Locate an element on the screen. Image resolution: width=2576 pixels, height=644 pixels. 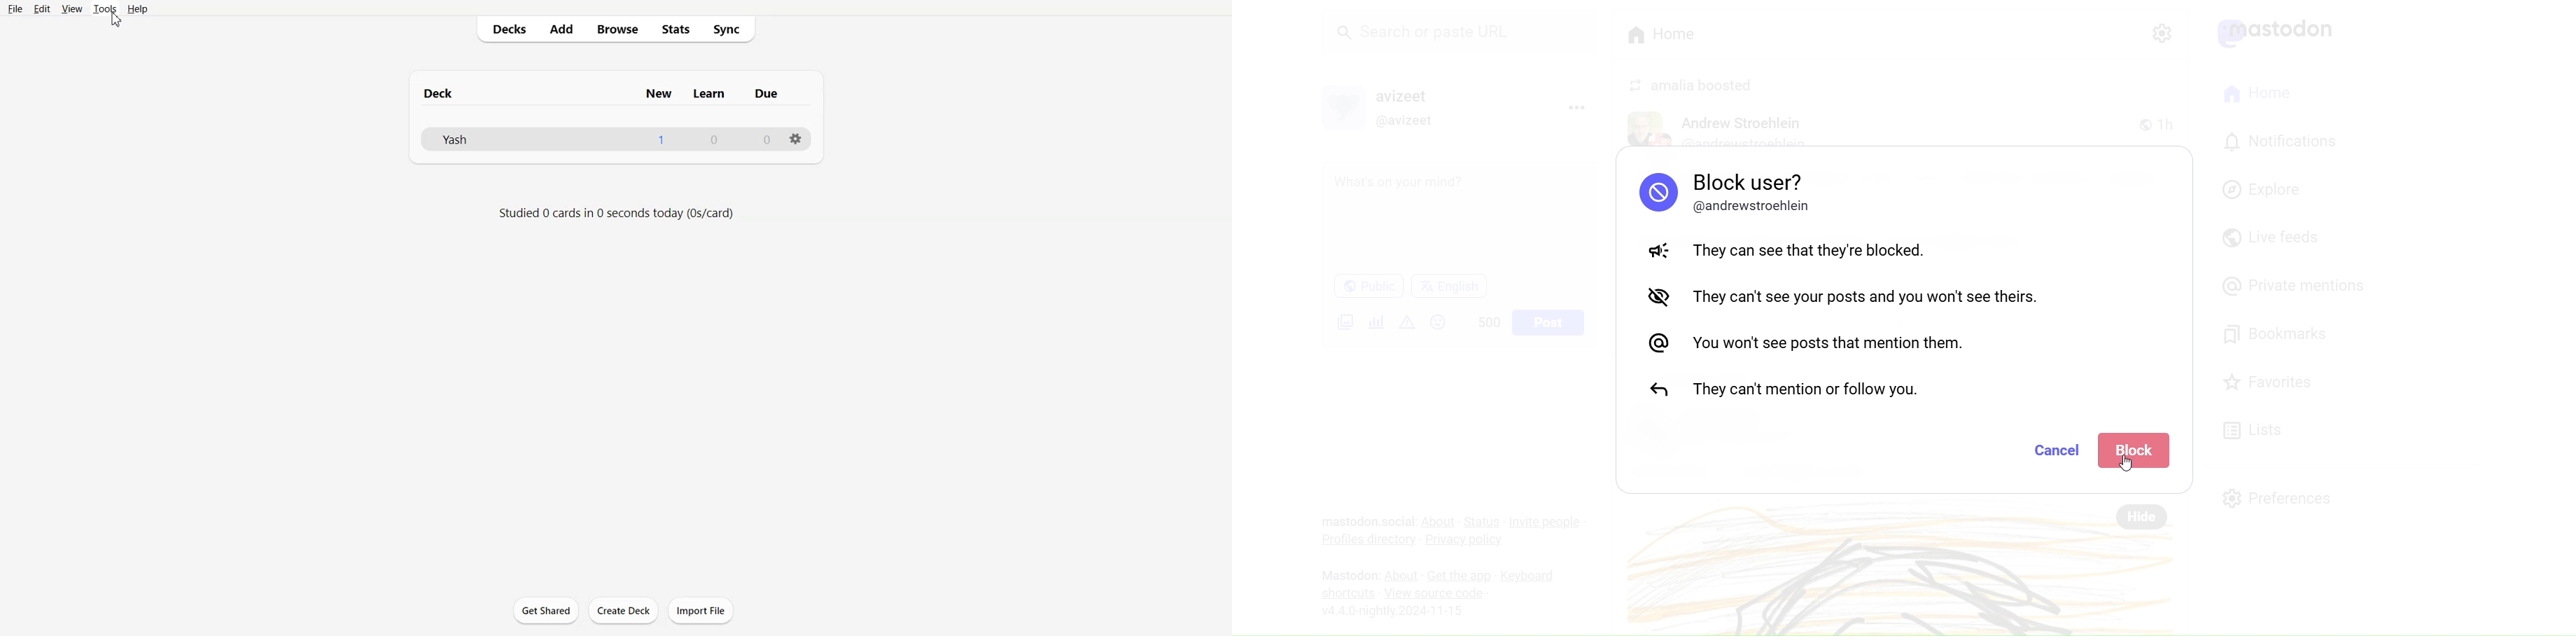
cursor is located at coordinates (116, 19).